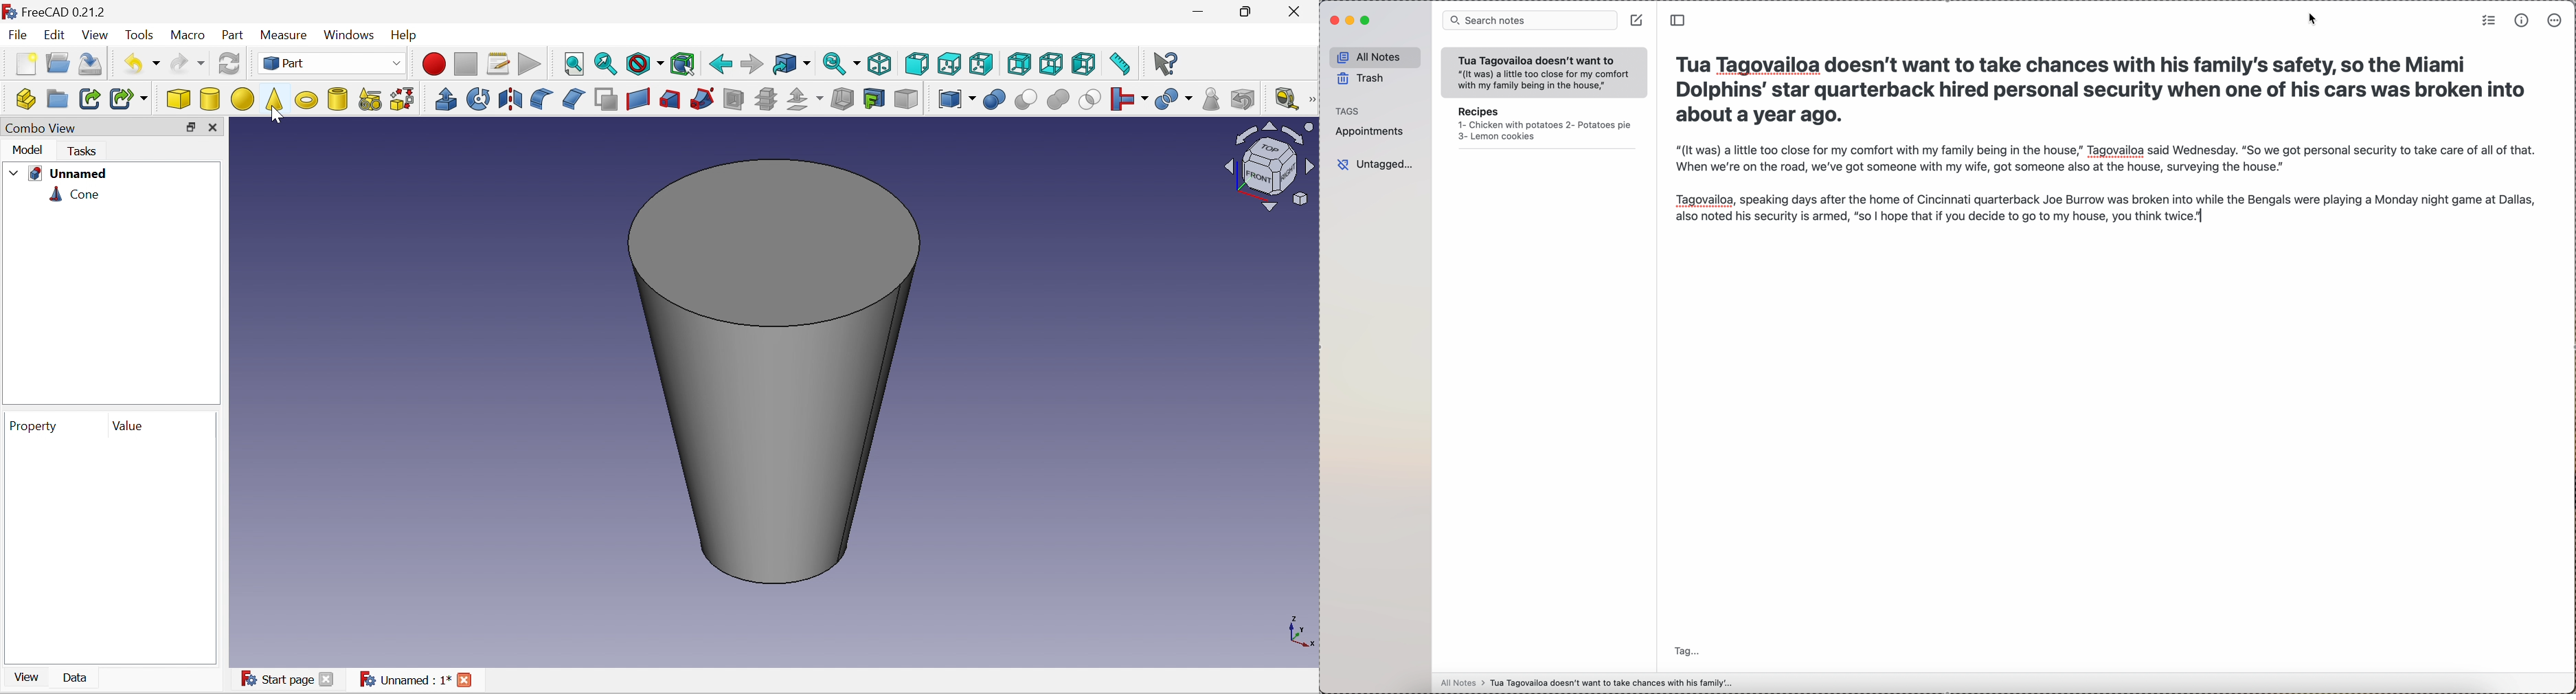 The height and width of the screenshot is (700, 2576). Describe the element at coordinates (2109, 193) in the screenshot. I see `“(It was) a little too close for my comfort with my family being in the house,” Tagovailoa said Wednesday. “So we got personal security to take care
of all of that. When we're on the road, we've got someone with my wife, got someone also at the house, surveying the house.”

Tagovailoa, speaking days after the home of Cincinnati quarterback Joe Burrow was broken into while the Bengals were playing a Monday night
game at Dallas, also noted his security is armed, “so | hope that if you decide to go to my house, you think twice] A` at that location.